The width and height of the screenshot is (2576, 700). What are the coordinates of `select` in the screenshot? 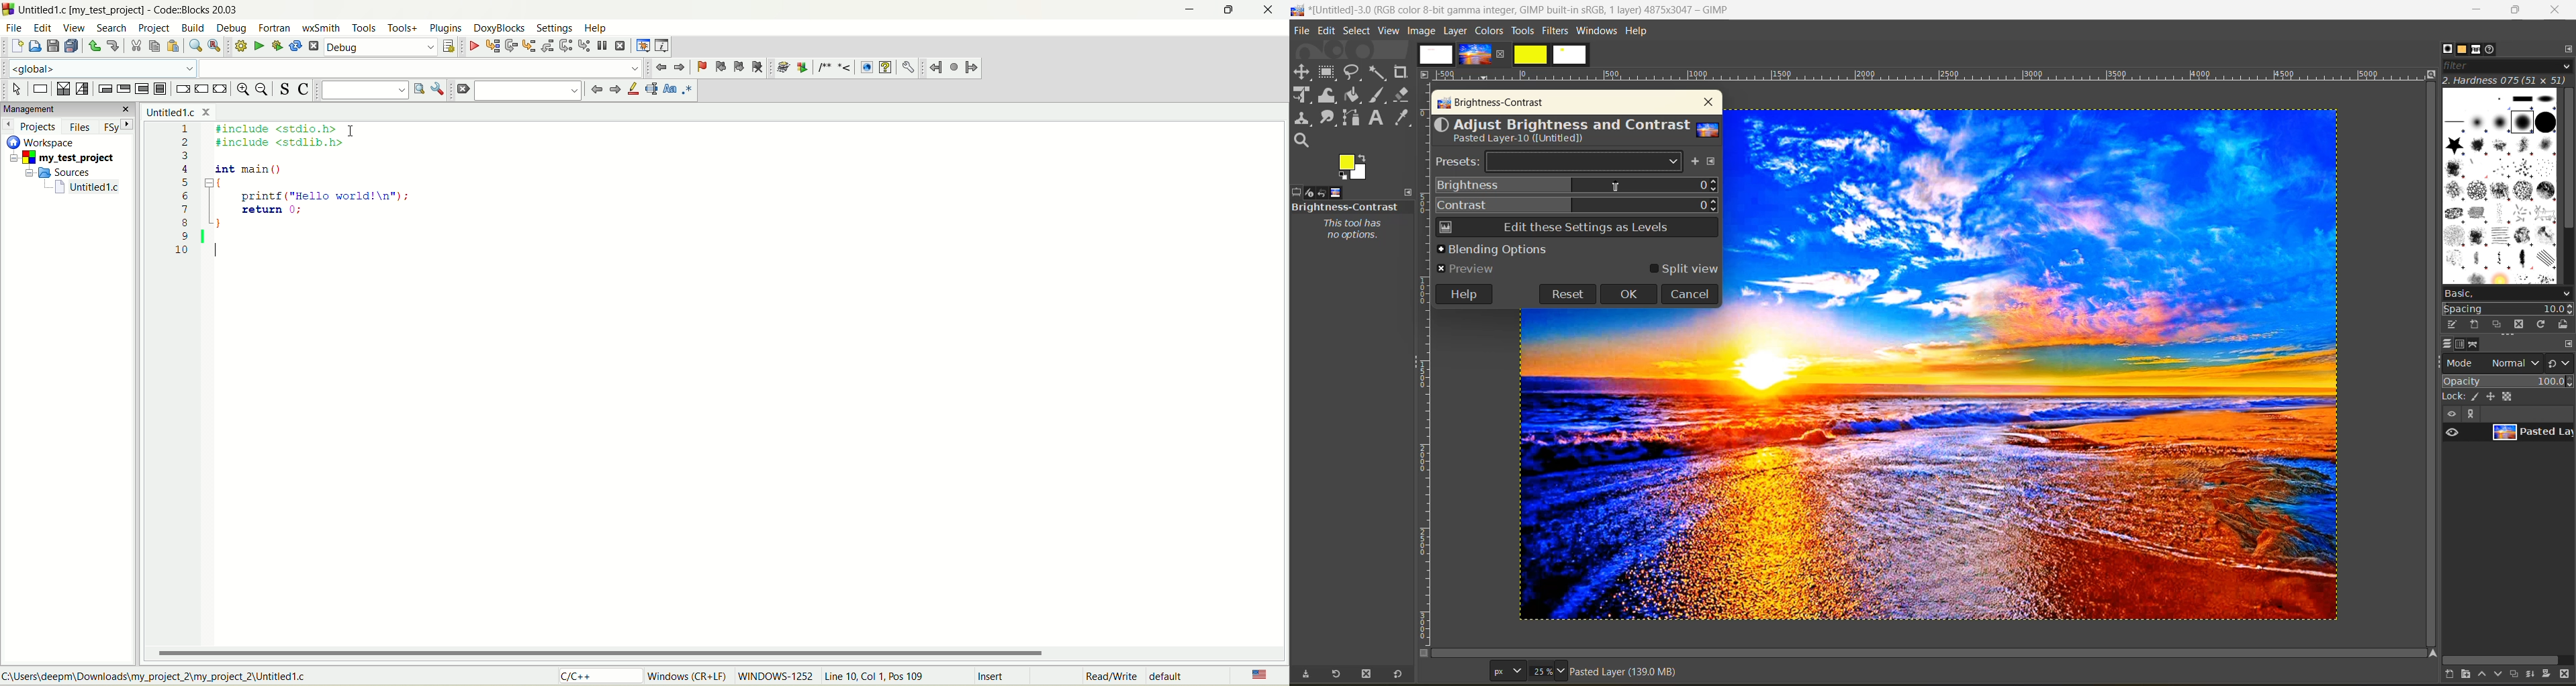 It's located at (17, 90).